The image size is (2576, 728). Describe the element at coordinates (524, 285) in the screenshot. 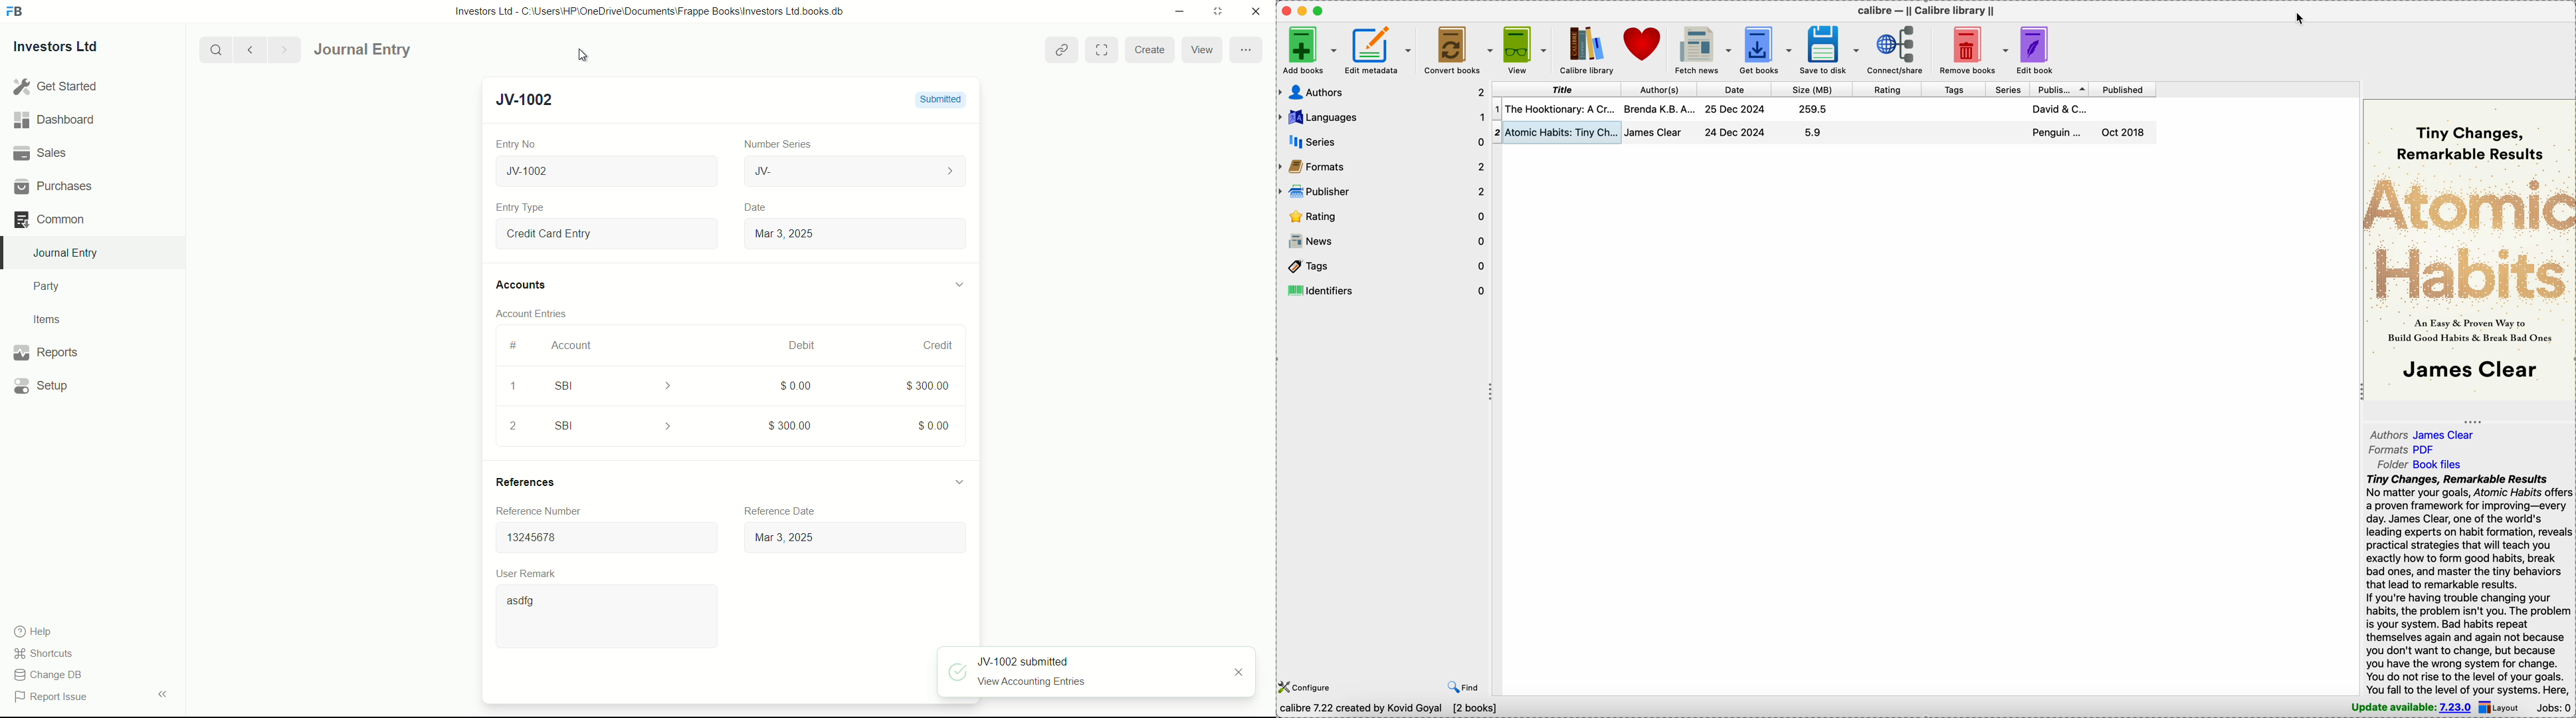

I see `Accounts` at that location.